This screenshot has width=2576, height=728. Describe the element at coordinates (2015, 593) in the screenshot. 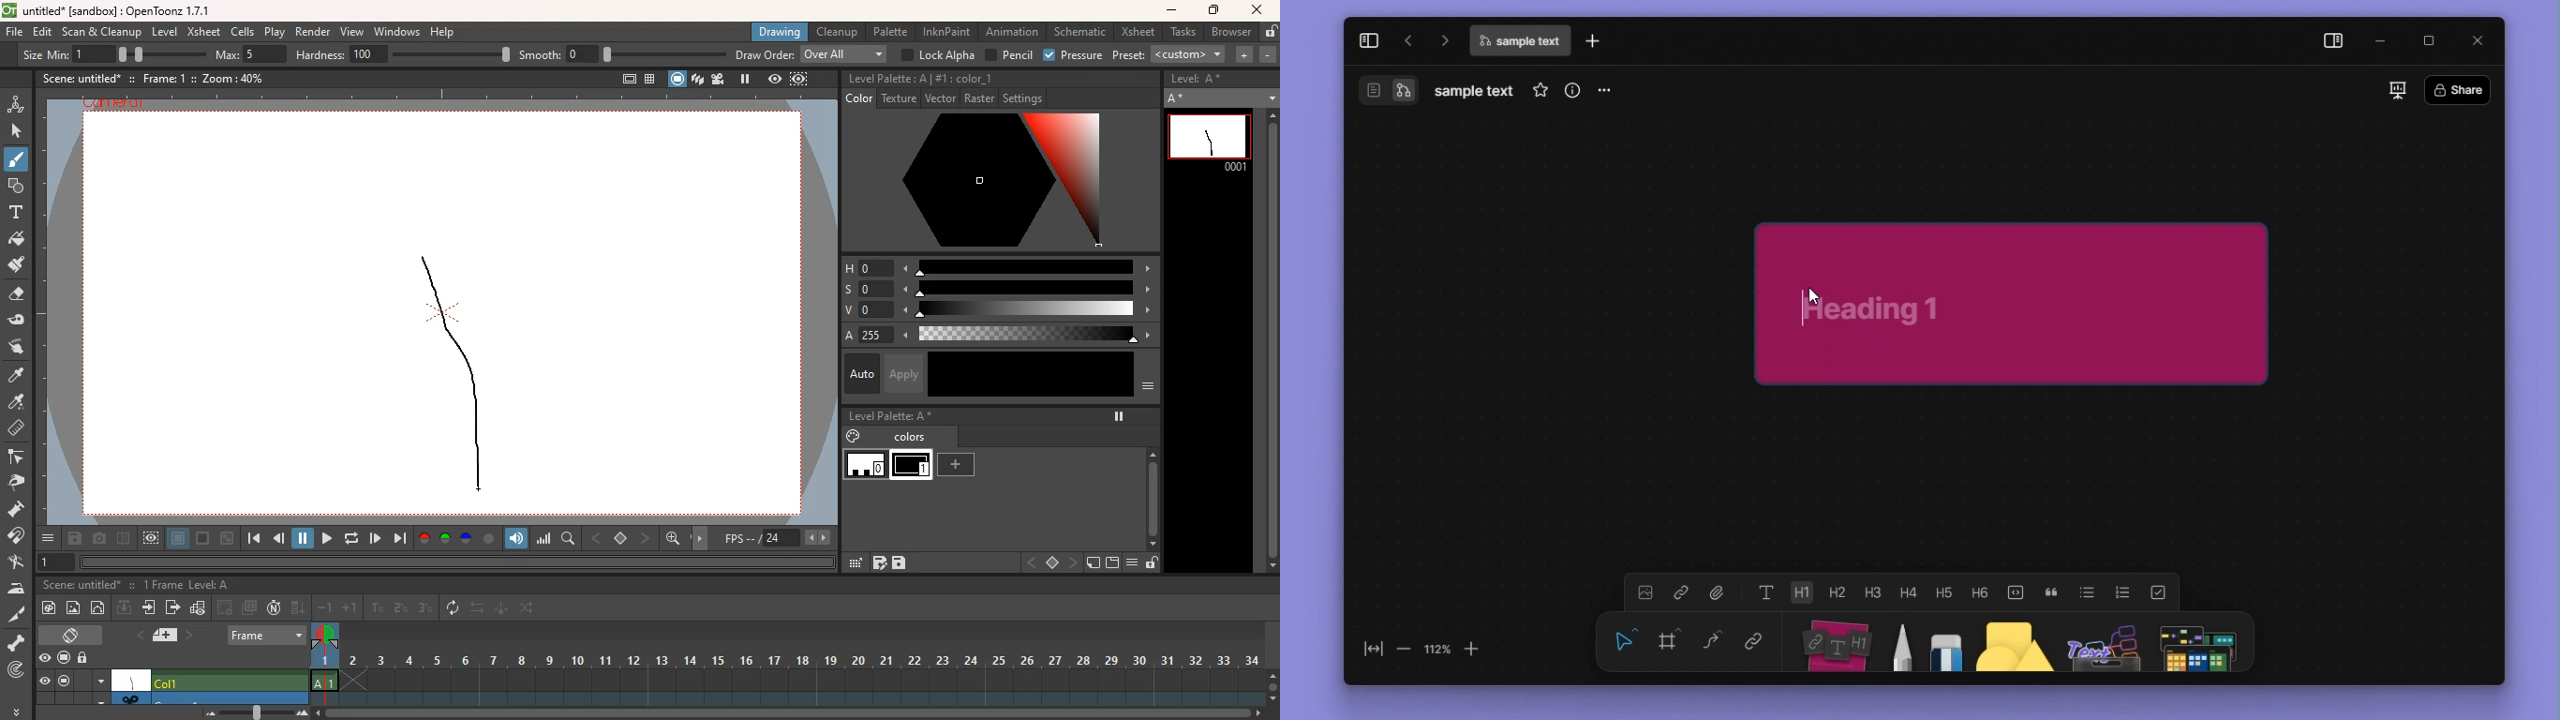

I see `code block` at that location.